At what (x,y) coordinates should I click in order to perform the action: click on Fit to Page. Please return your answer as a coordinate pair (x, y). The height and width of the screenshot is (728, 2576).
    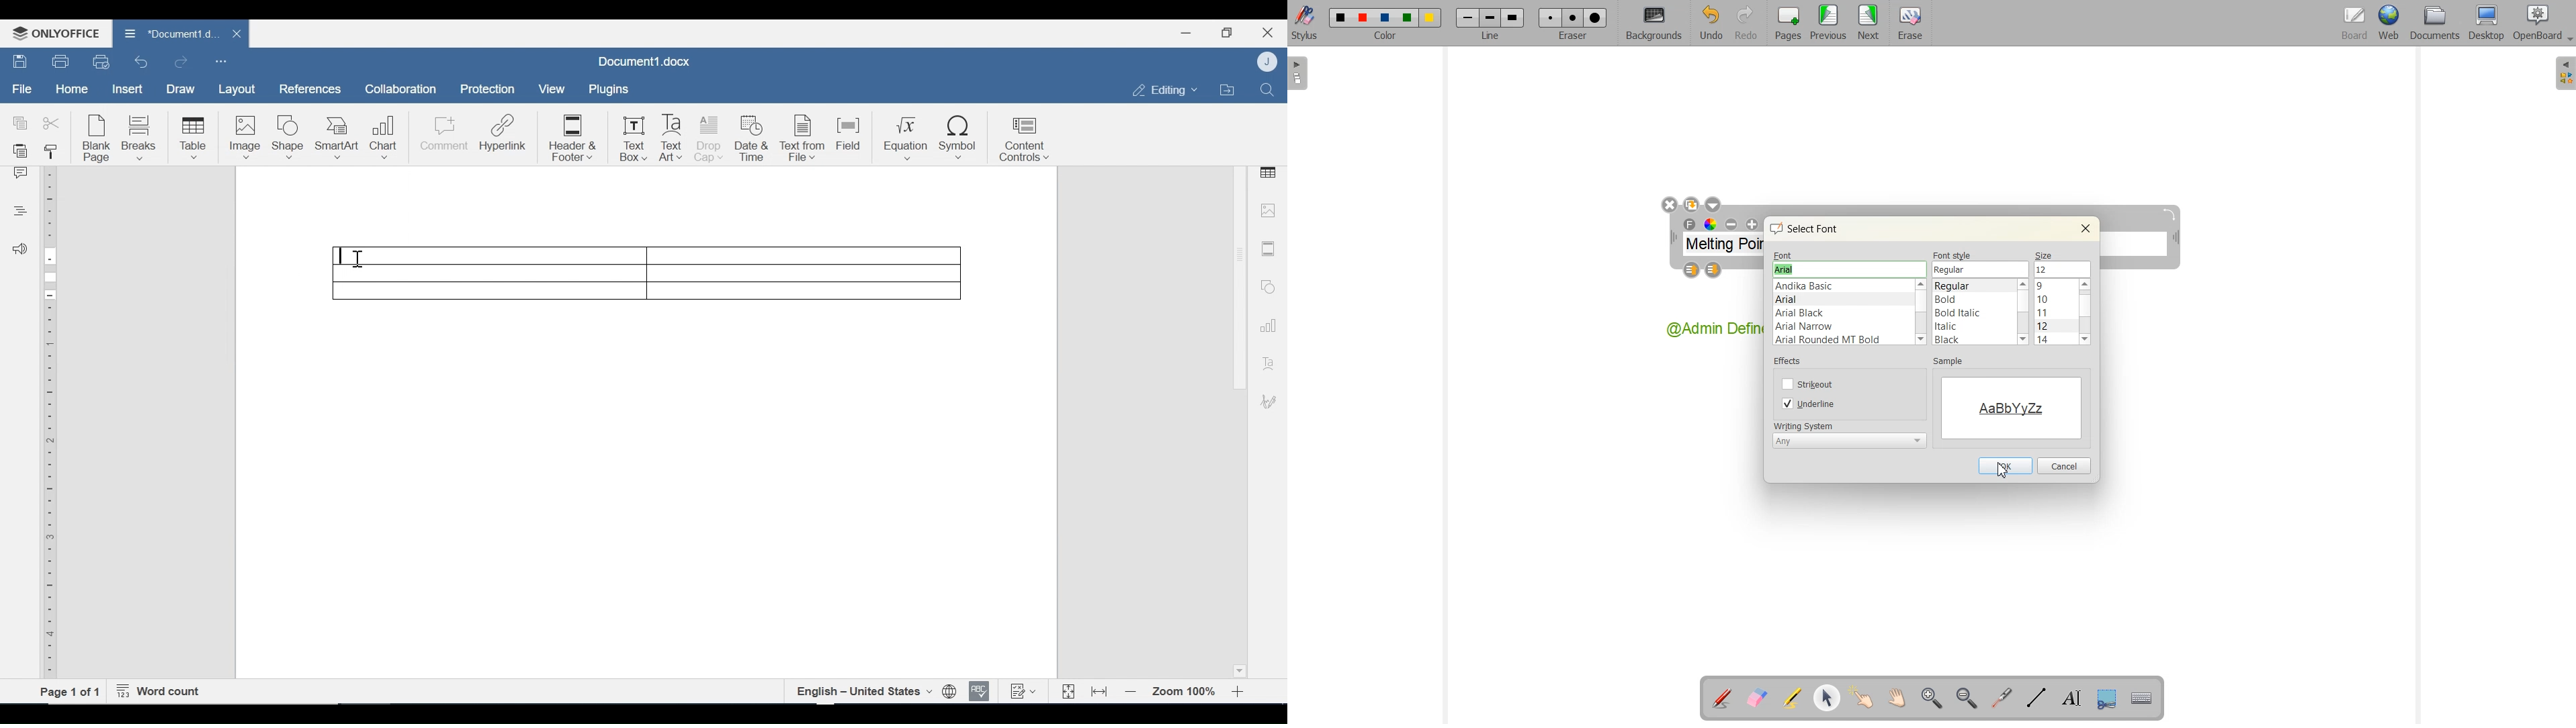
    Looking at the image, I should click on (1067, 692).